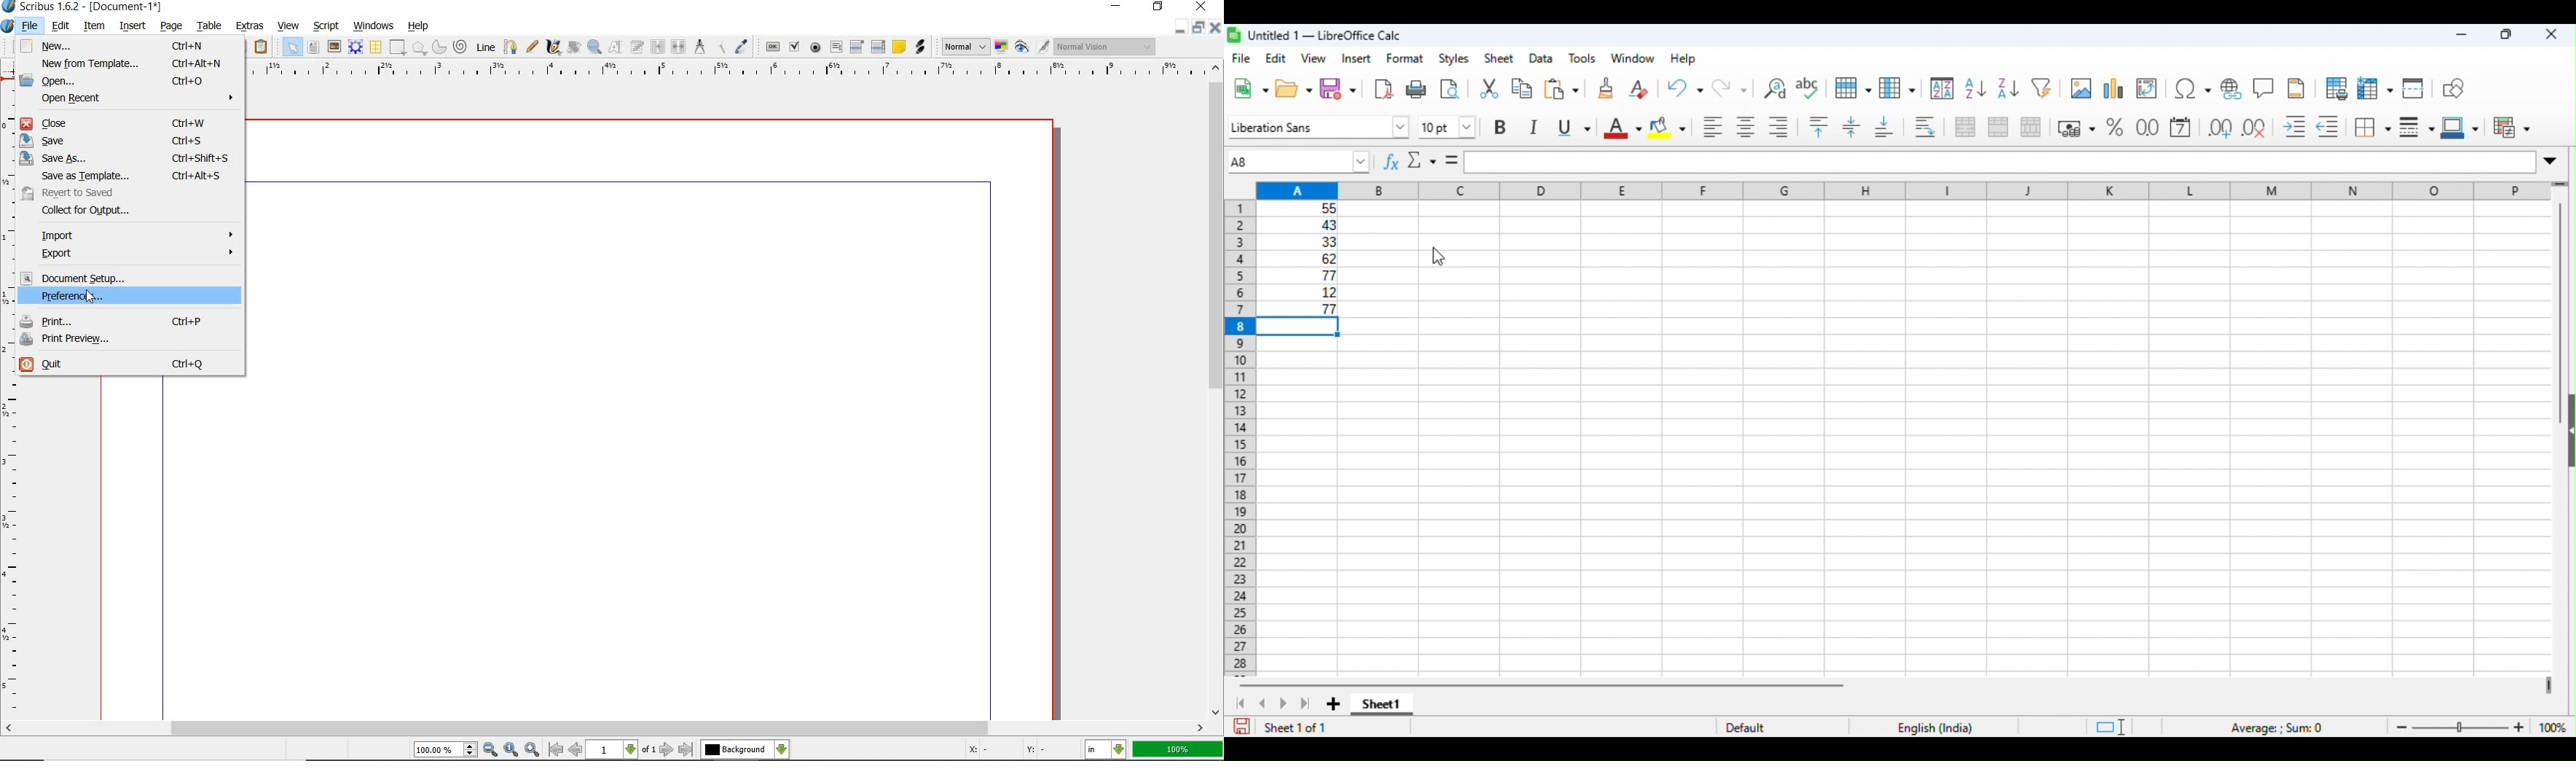 Image resolution: width=2576 pixels, height=784 pixels. Describe the element at coordinates (1382, 89) in the screenshot. I see `export pdf` at that location.